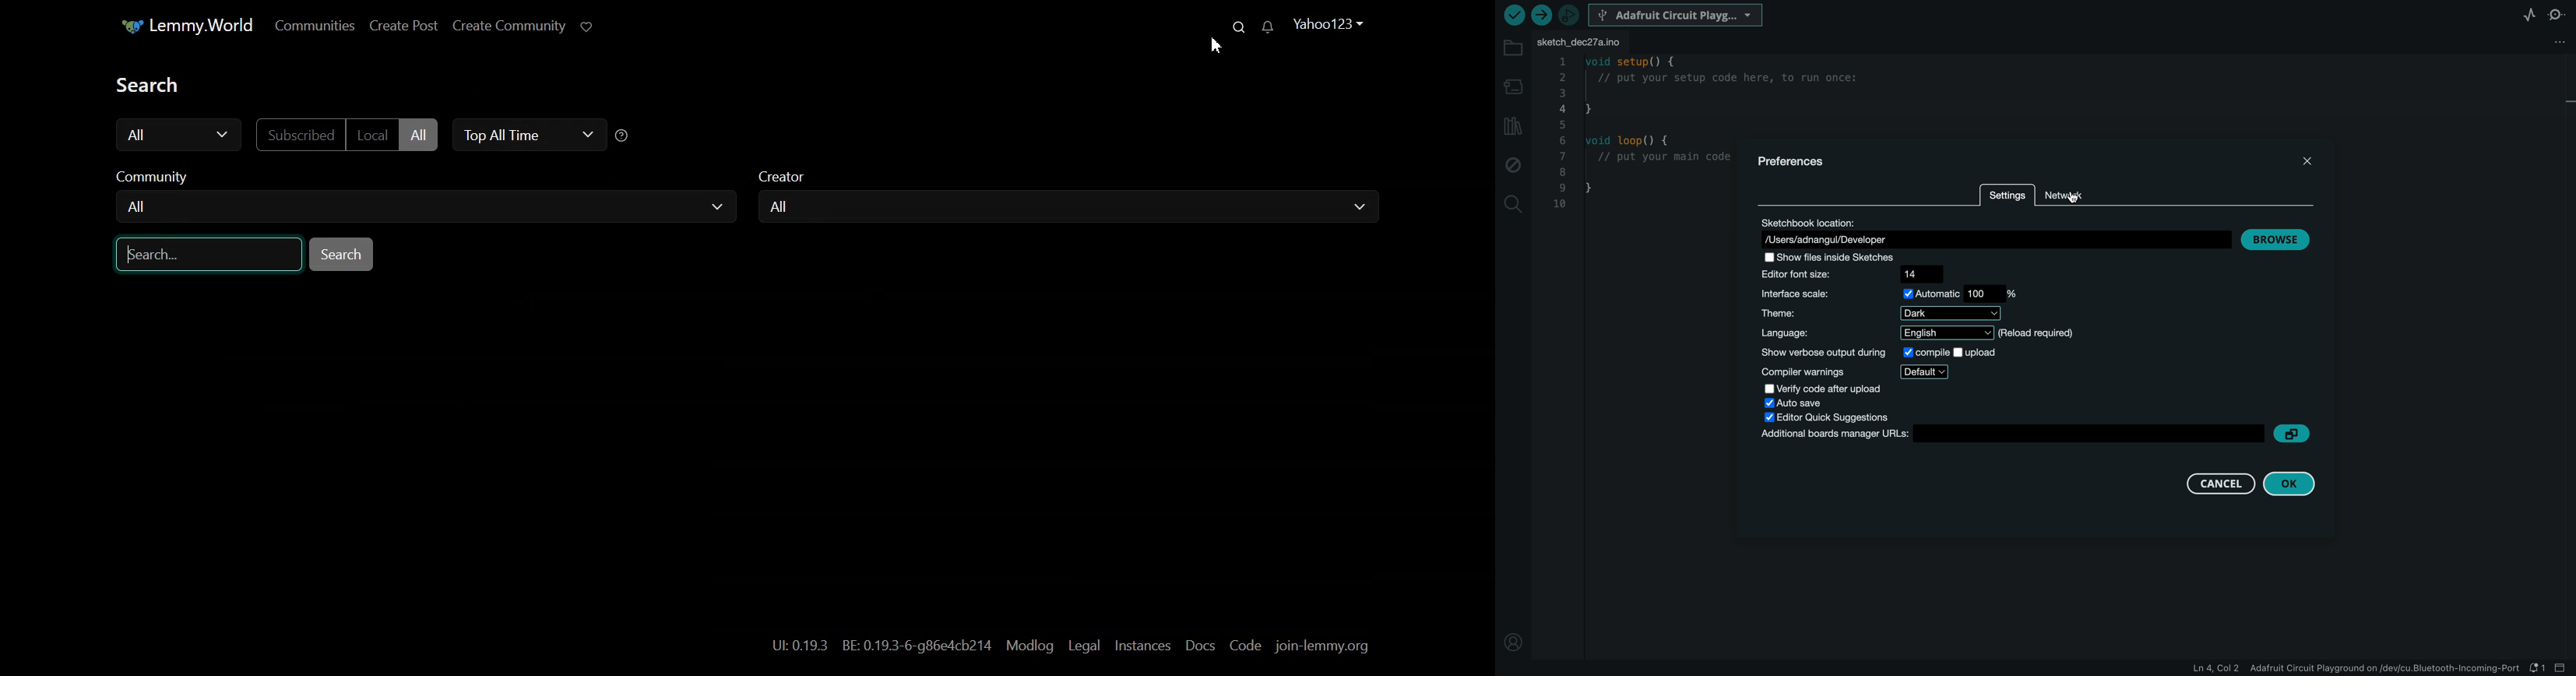  Describe the element at coordinates (372, 136) in the screenshot. I see `Local` at that location.